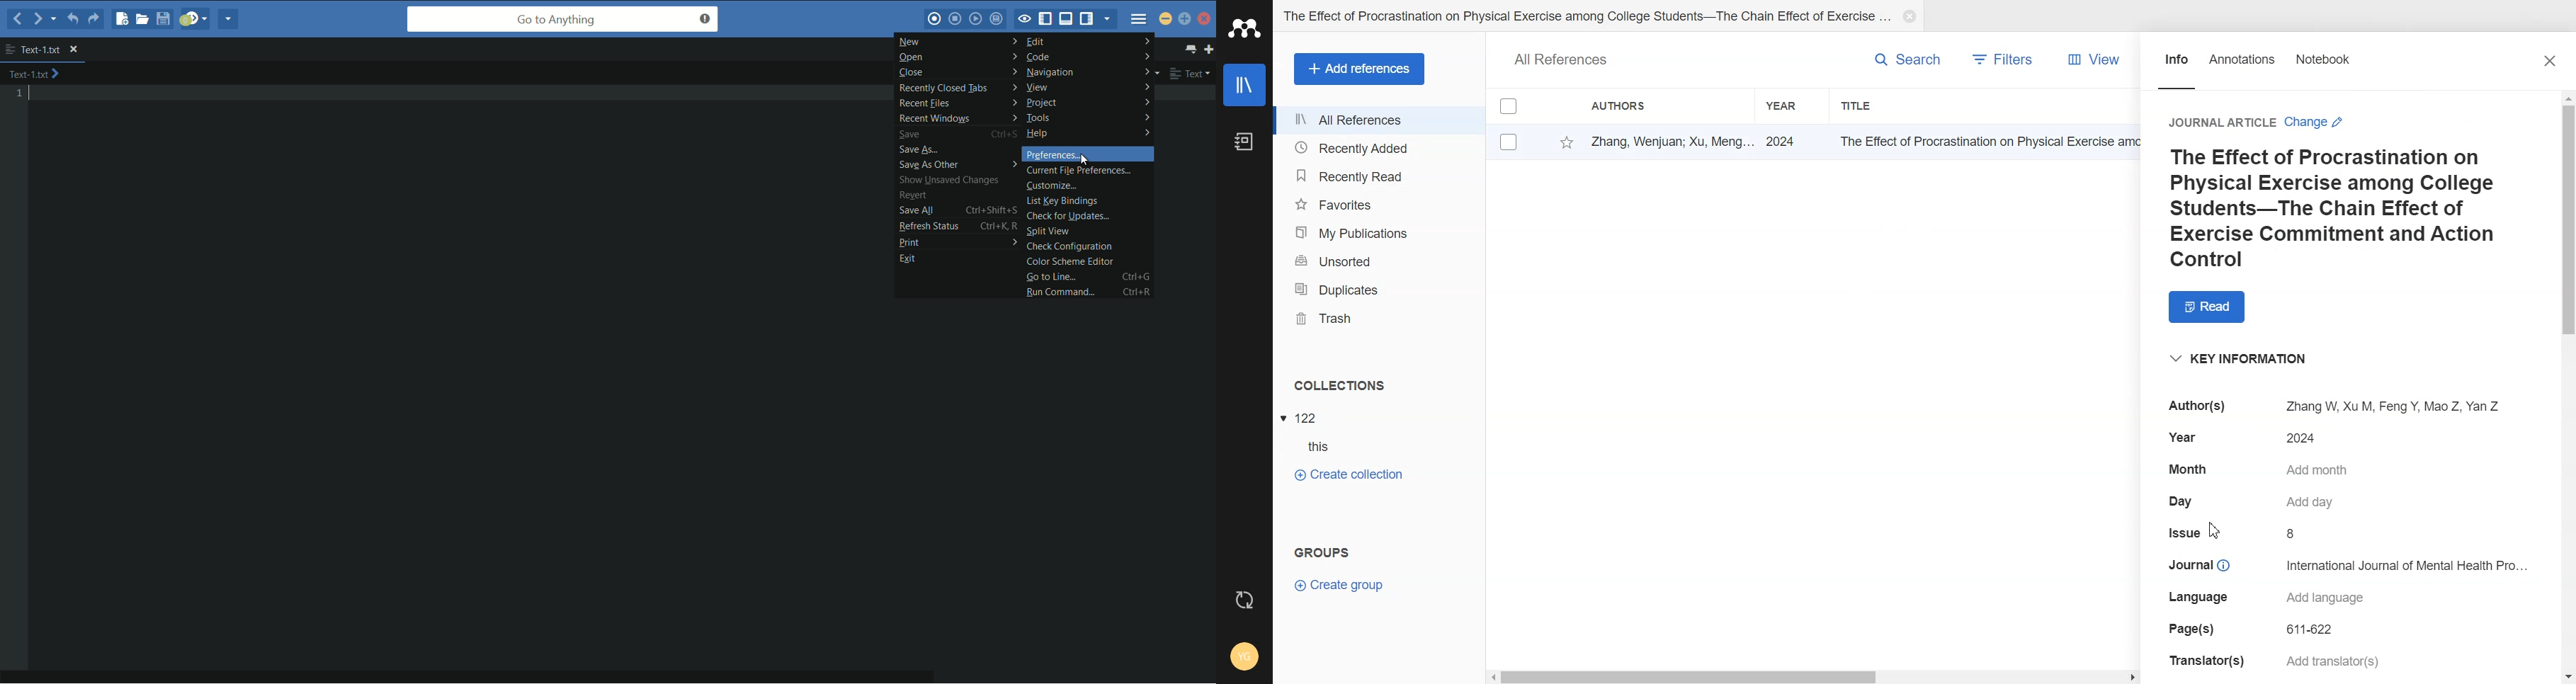 This screenshot has height=700, width=2576. I want to click on All References, so click(1378, 120).